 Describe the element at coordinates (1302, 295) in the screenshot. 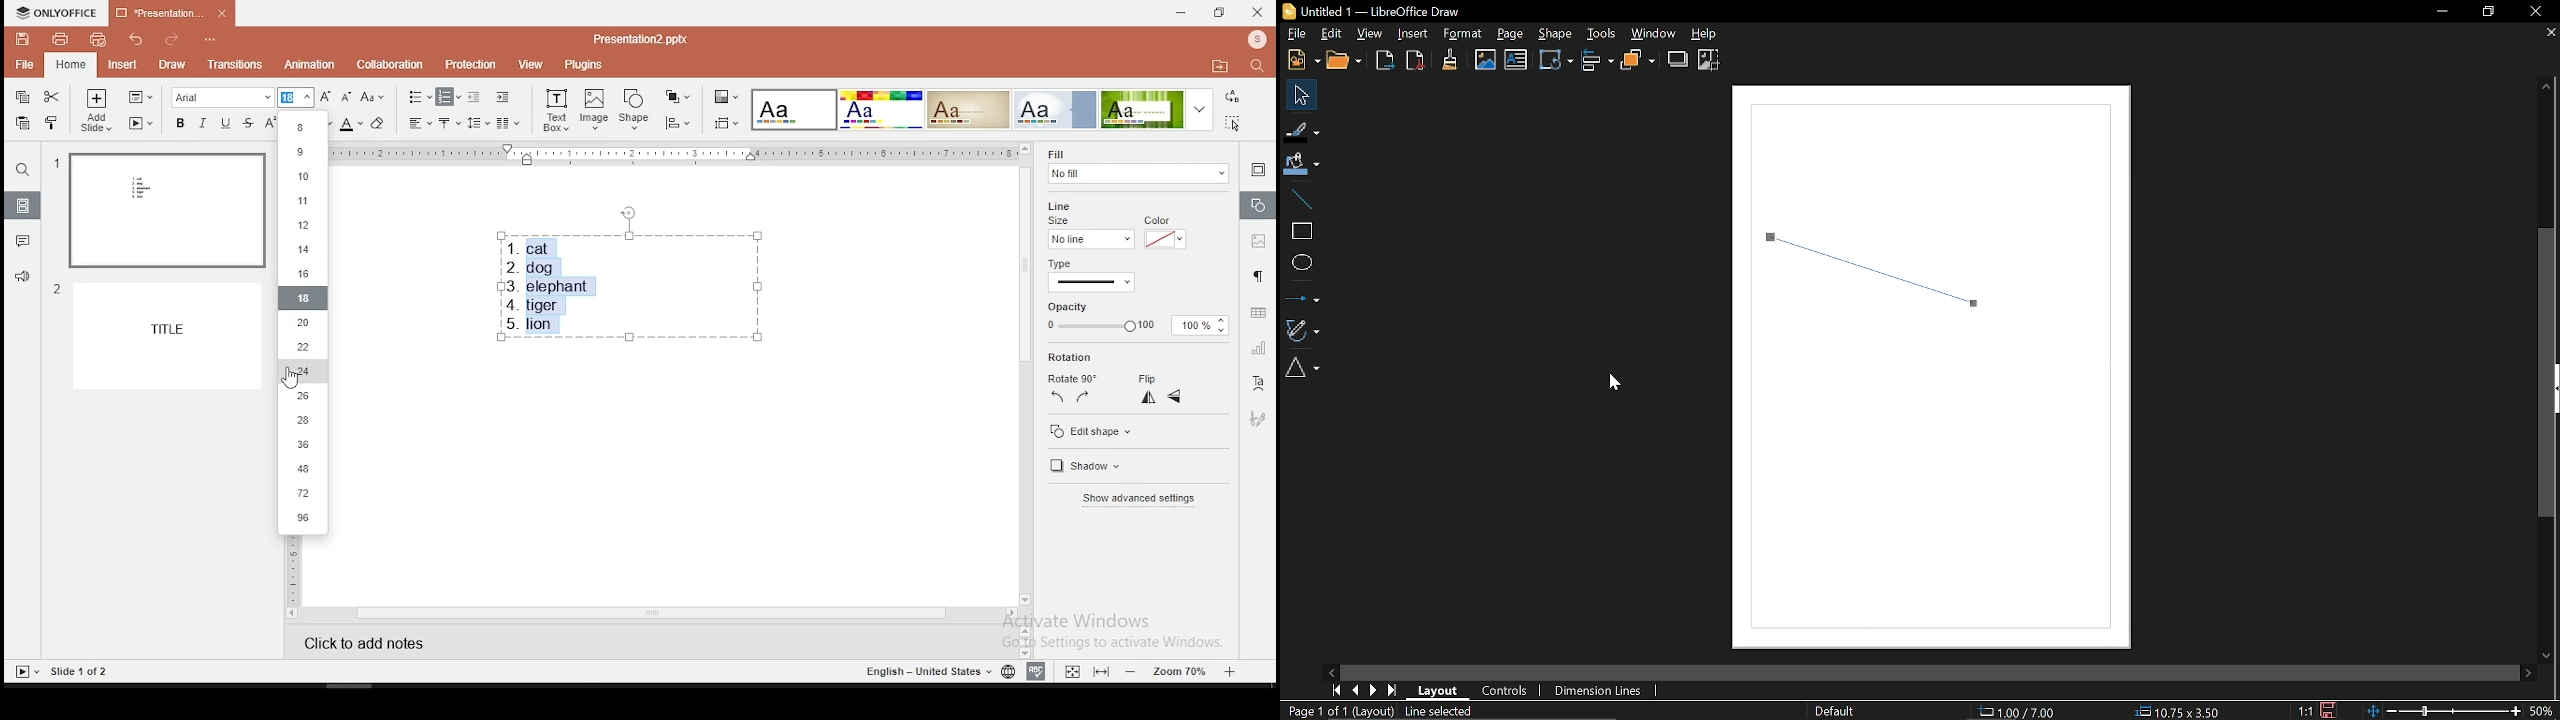

I see `Lines and arrows` at that location.